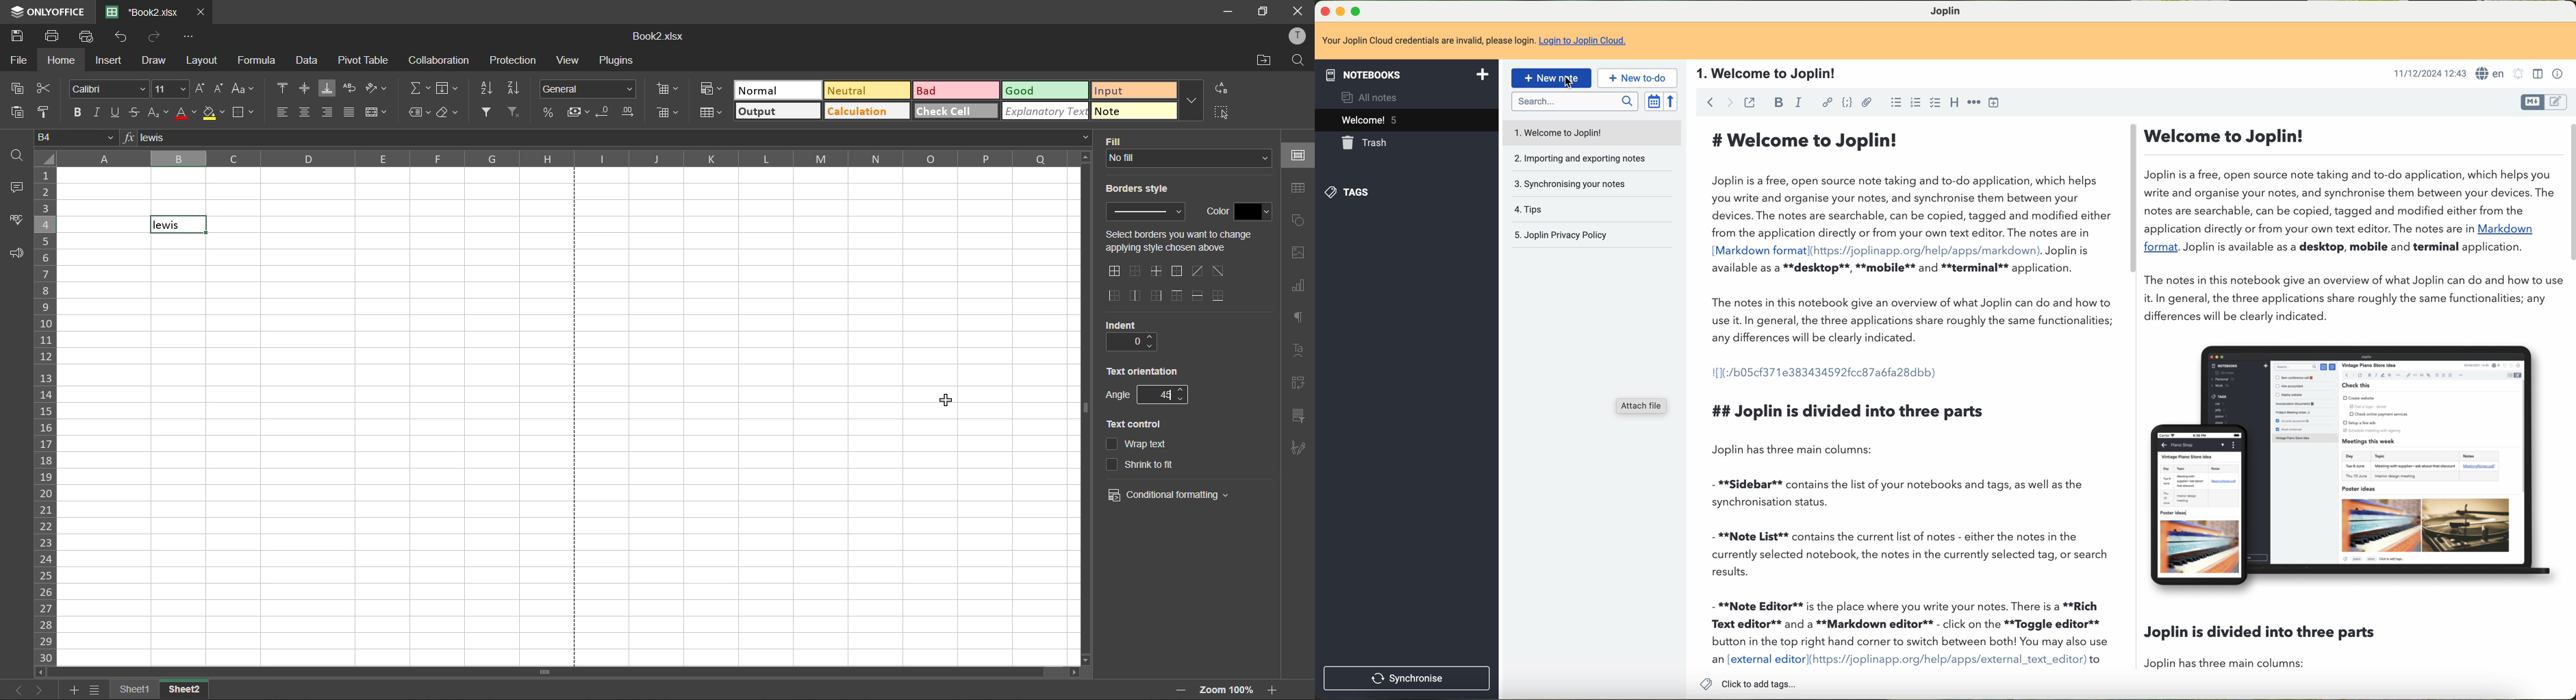 This screenshot has width=2576, height=700. Describe the element at coordinates (439, 60) in the screenshot. I see `collaboration` at that location.